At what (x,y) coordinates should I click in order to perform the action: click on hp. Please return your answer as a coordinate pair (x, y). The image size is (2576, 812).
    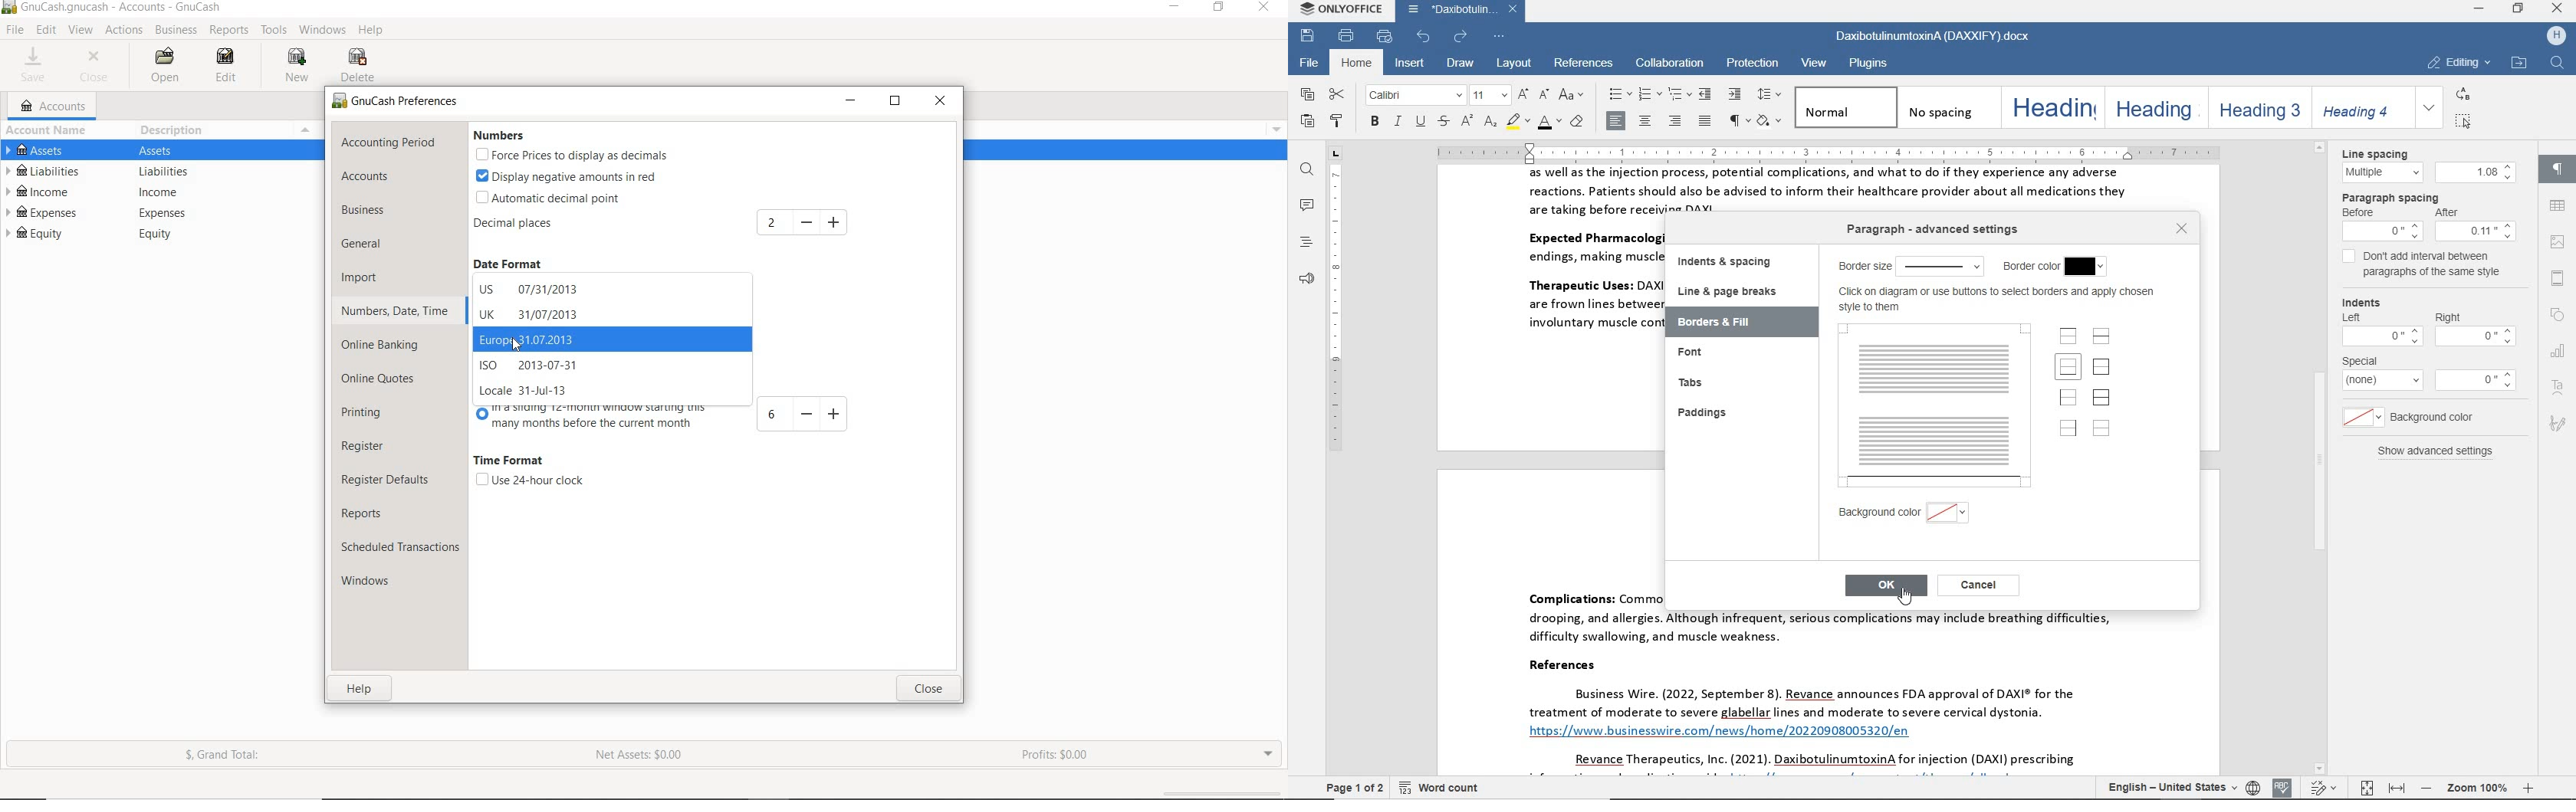
    Looking at the image, I should click on (2553, 37).